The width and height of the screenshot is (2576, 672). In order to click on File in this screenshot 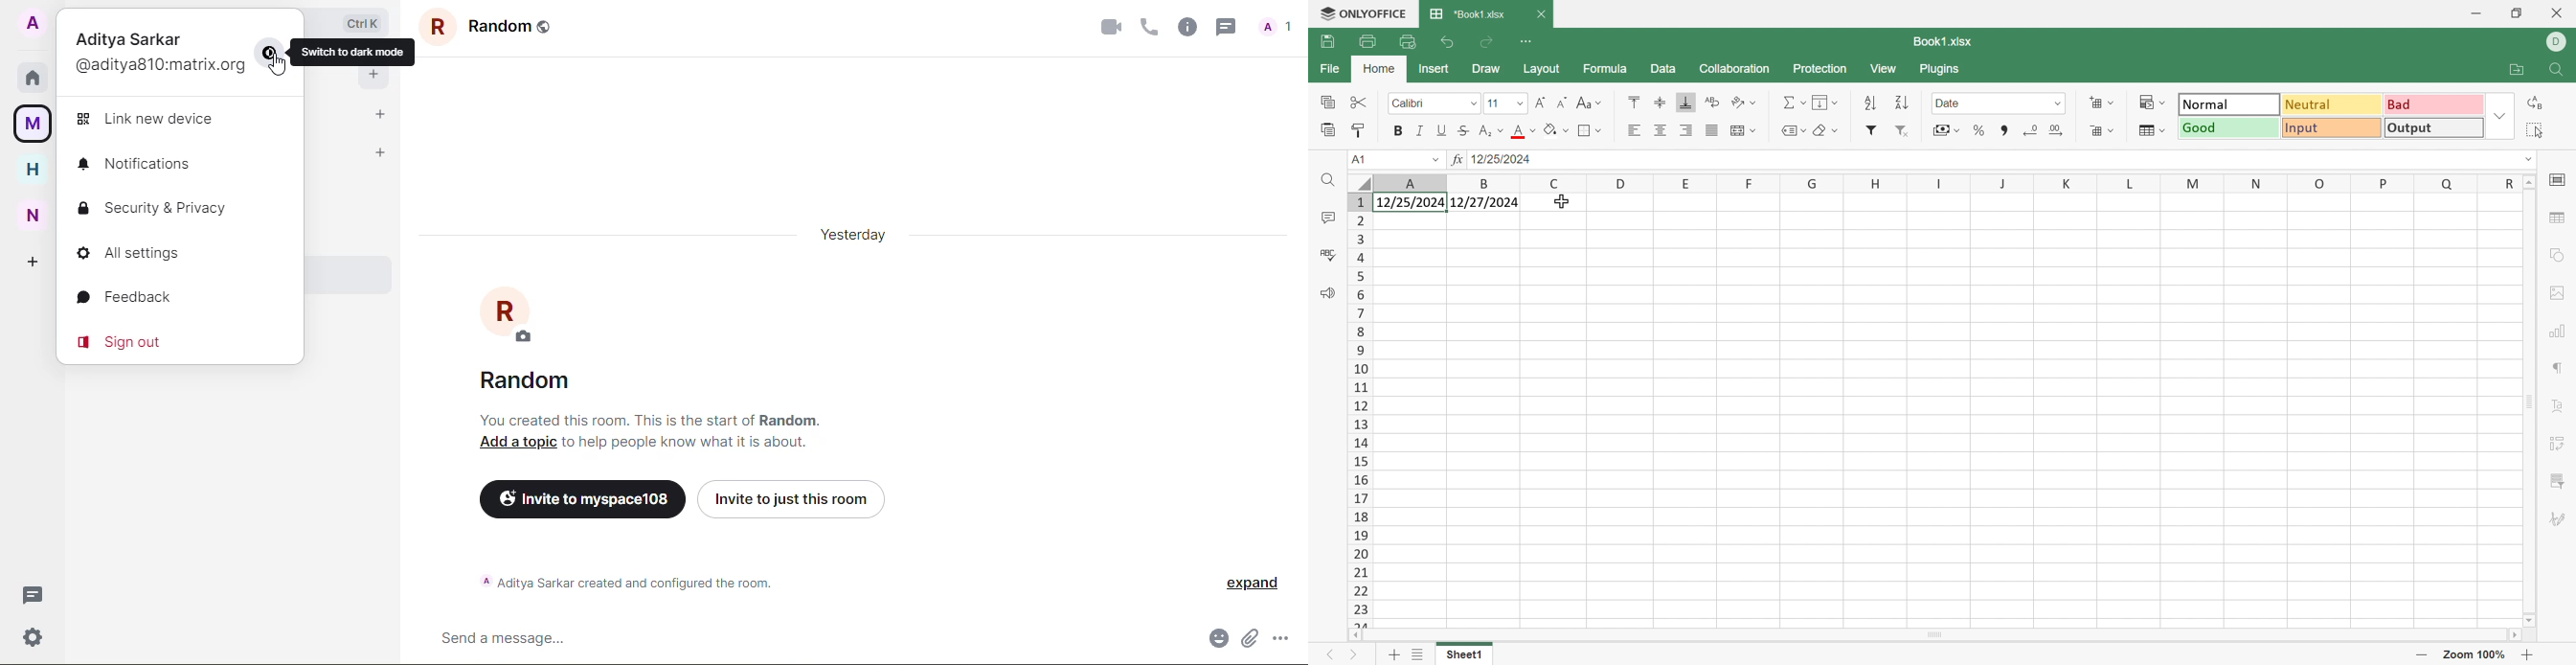, I will do `click(1331, 69)`.